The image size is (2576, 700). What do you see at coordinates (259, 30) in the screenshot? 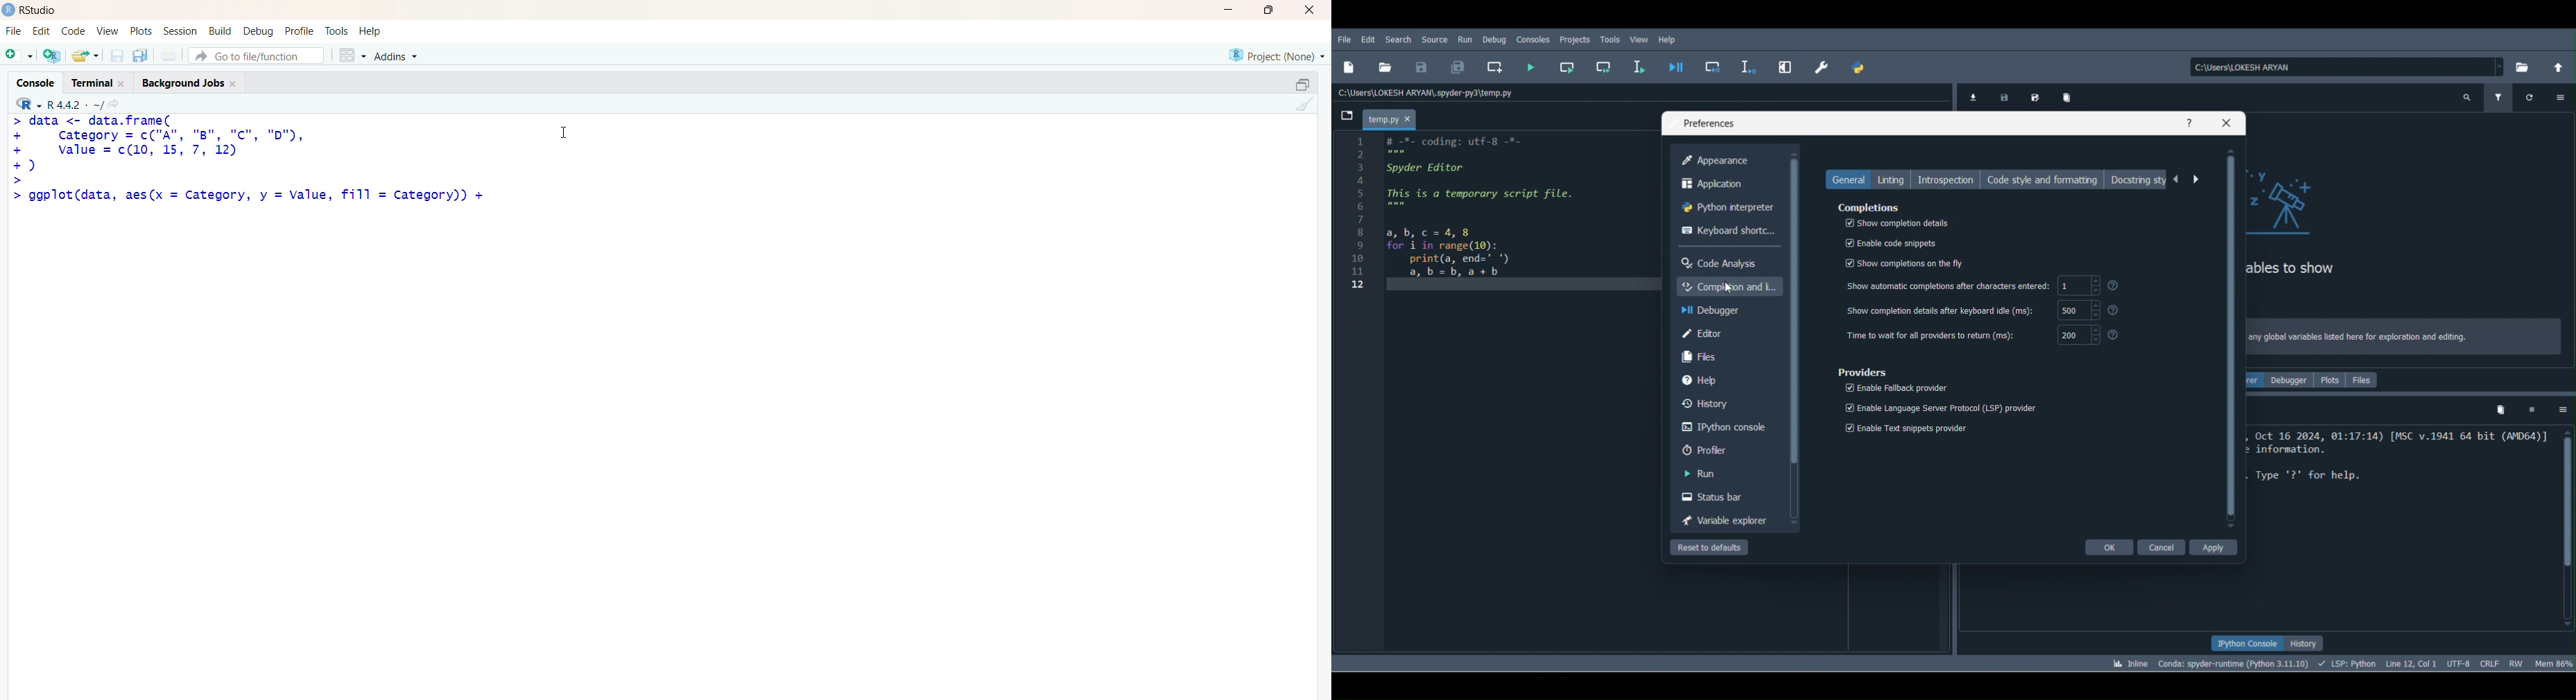
I see `debug` at bounding box center [259, 30].